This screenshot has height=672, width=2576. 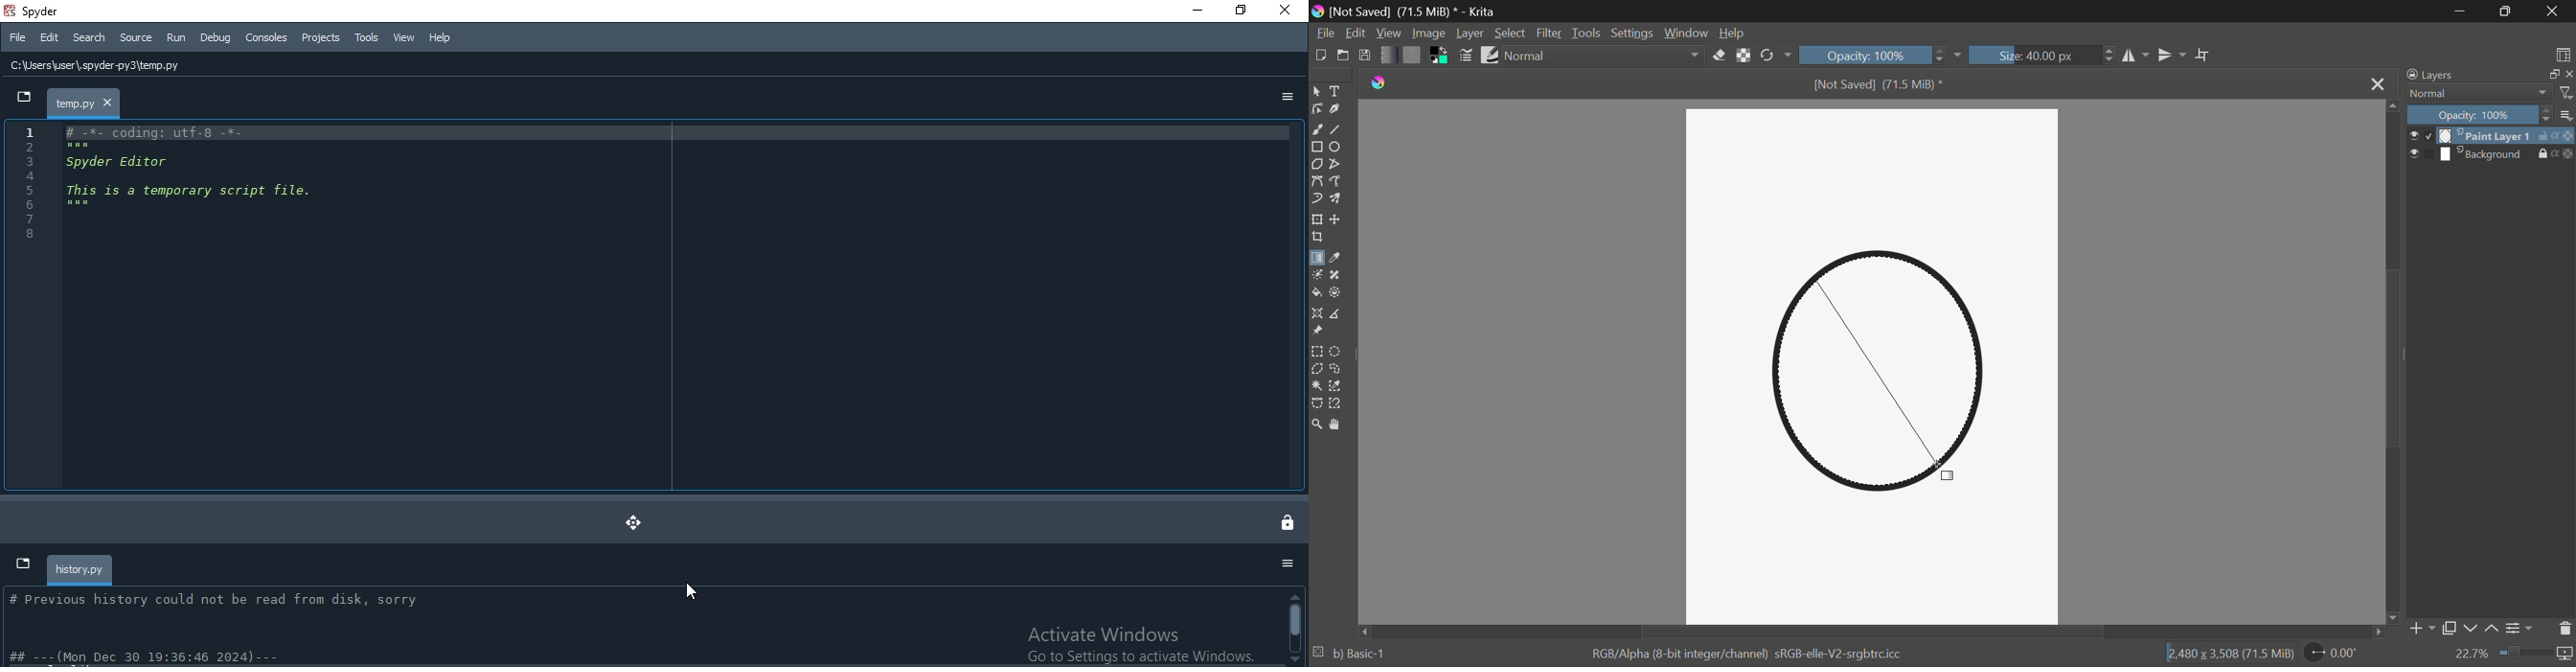 I want to click on Vertical Mirror Flip, so click(x=2136, y=55).